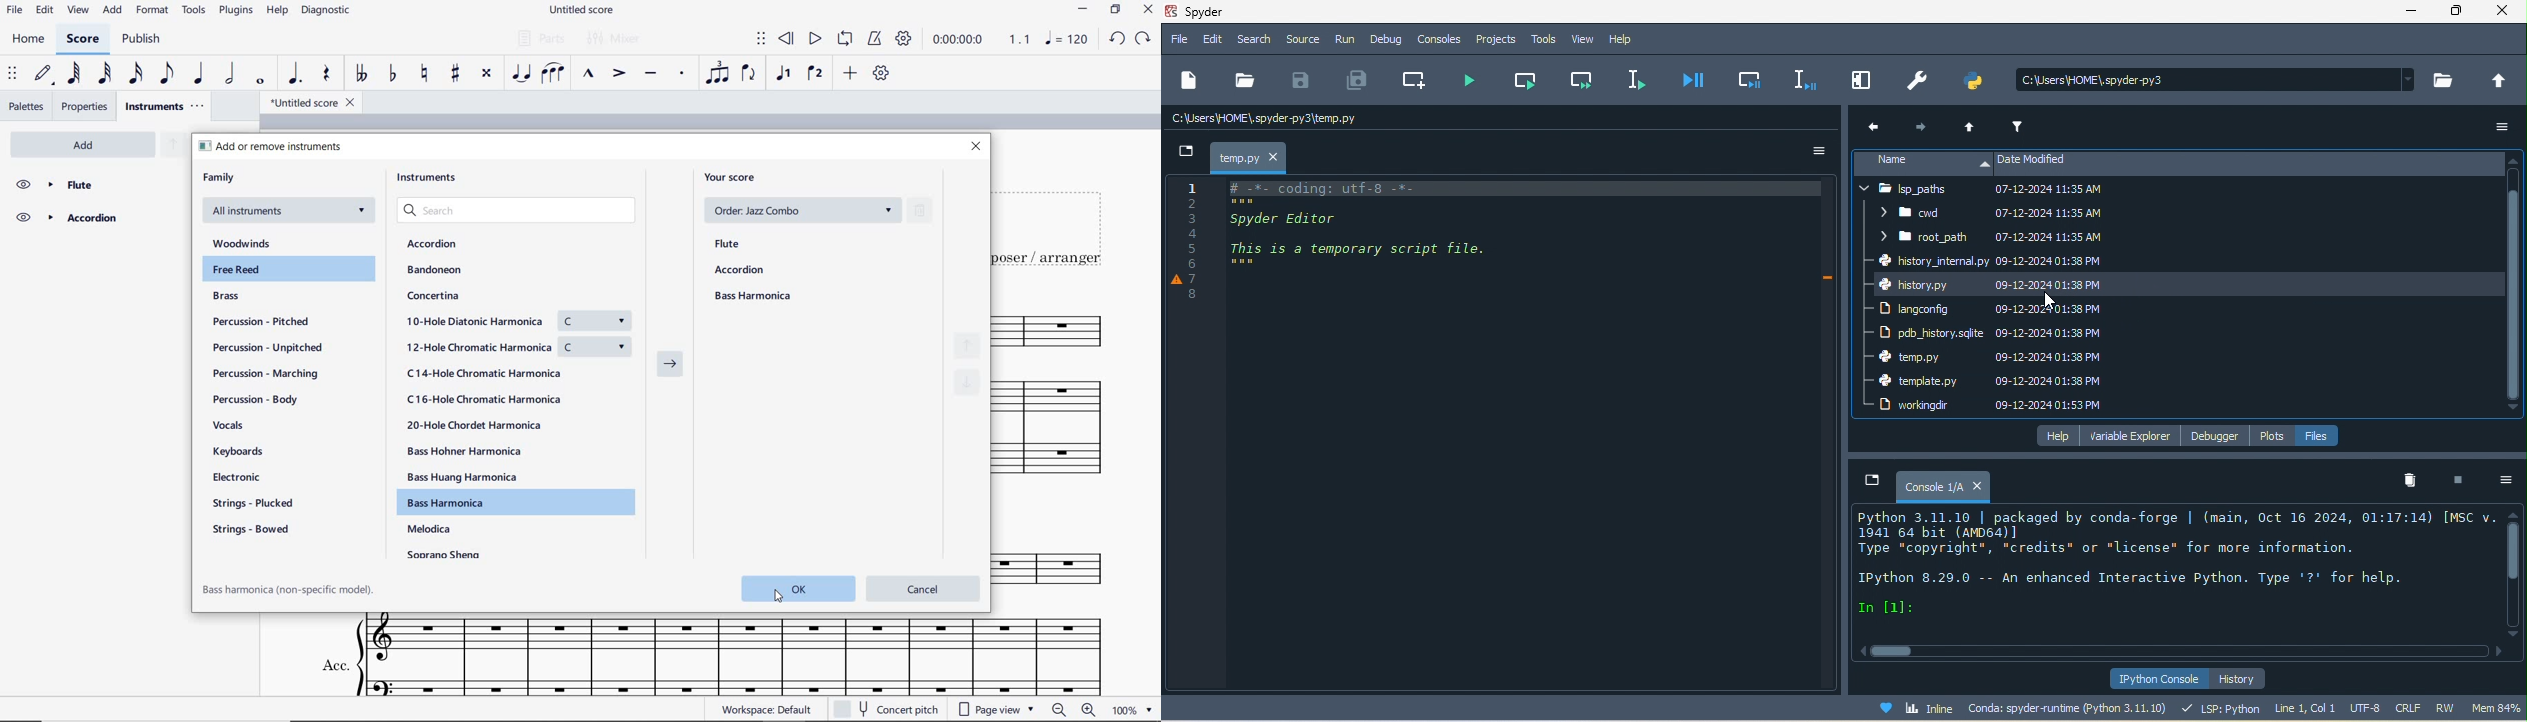  I want to click on search, so click(1253, 38).